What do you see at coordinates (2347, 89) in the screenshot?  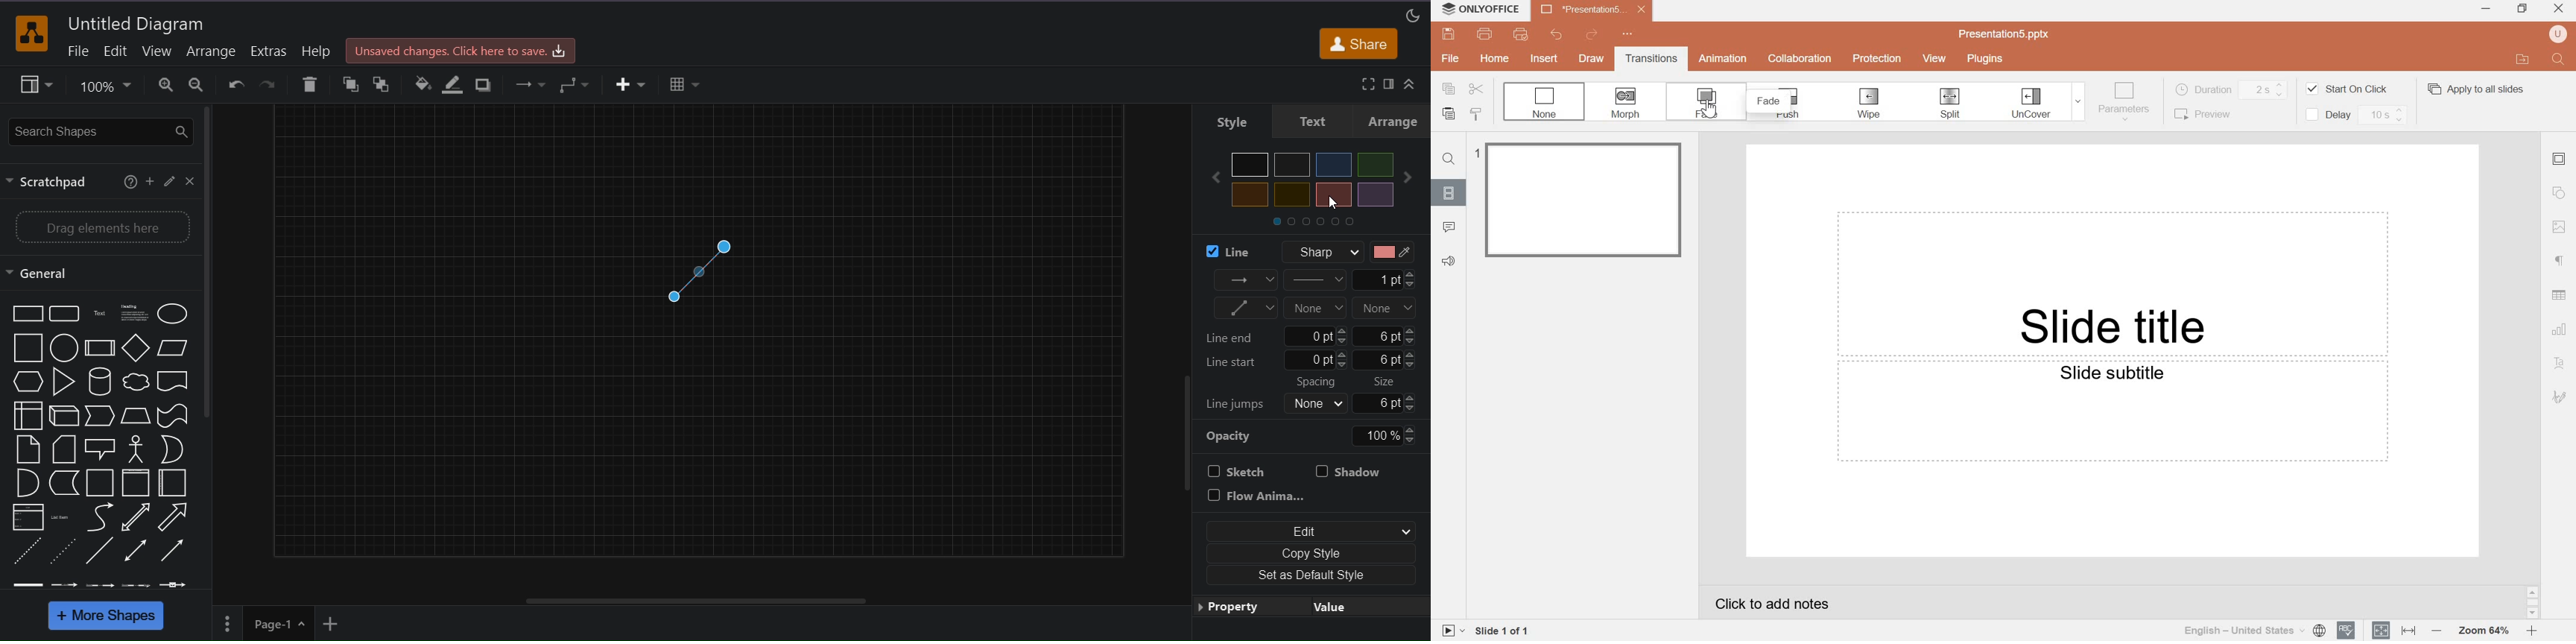 I see `Start On Click` at bounding box center [2347, 89].